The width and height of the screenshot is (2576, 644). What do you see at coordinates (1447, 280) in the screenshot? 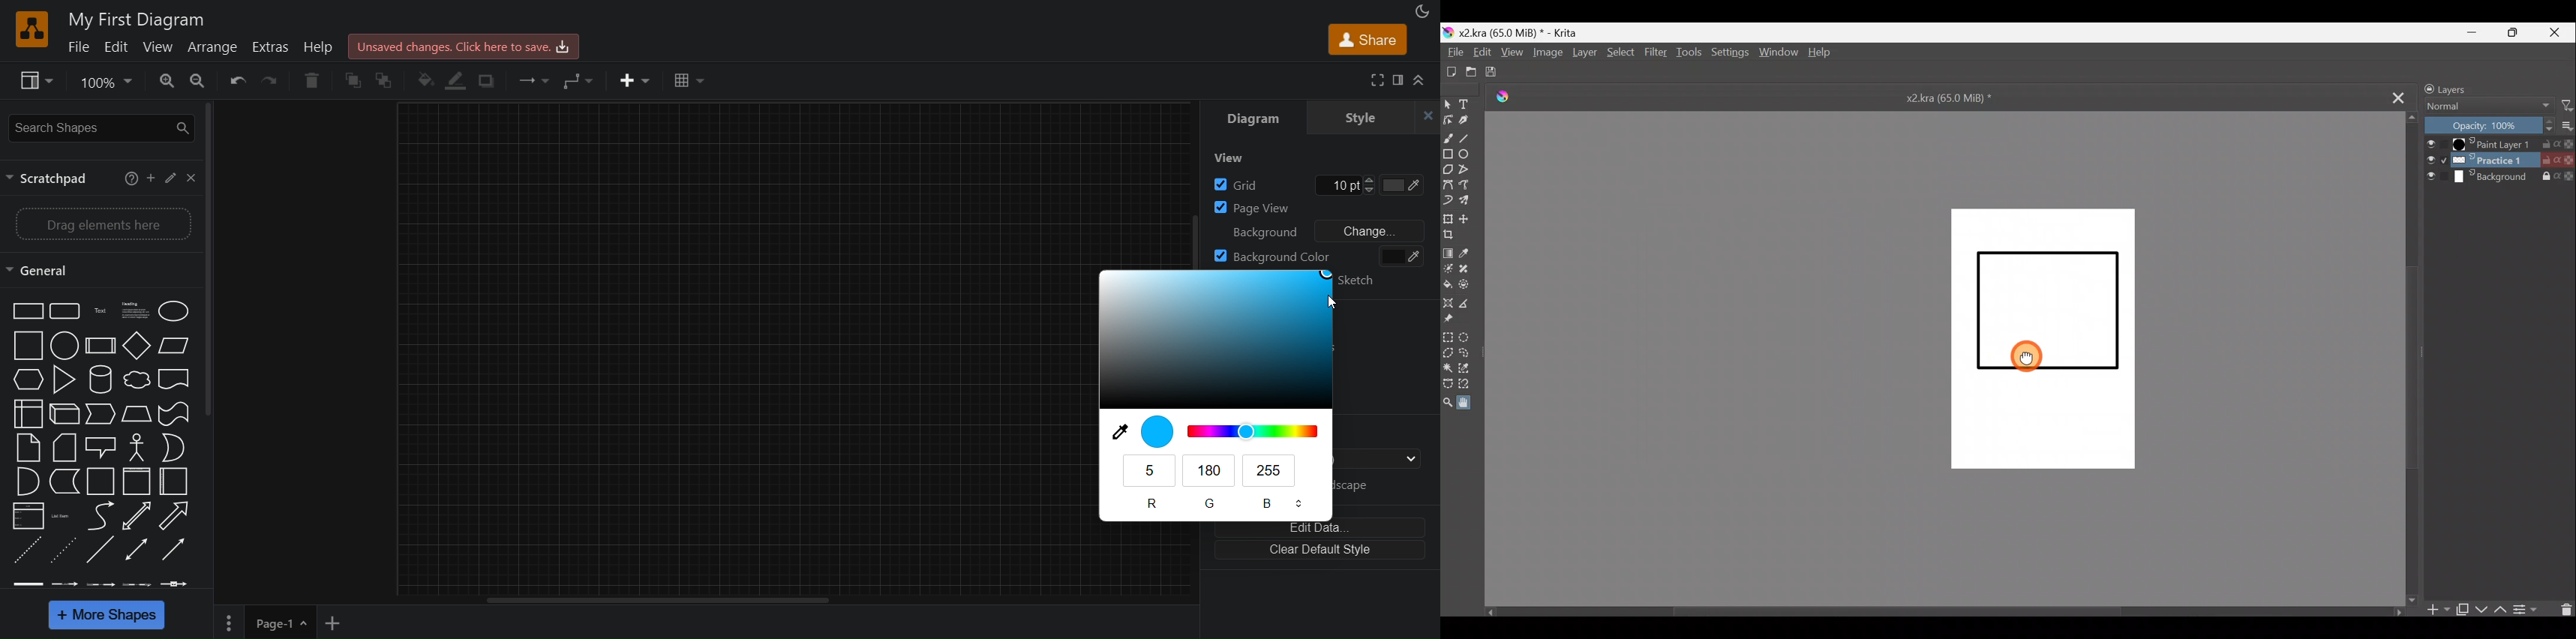
I see `Fill a contiguous area of colour with colour/fill a selection` at bounding box center [1447, 280].